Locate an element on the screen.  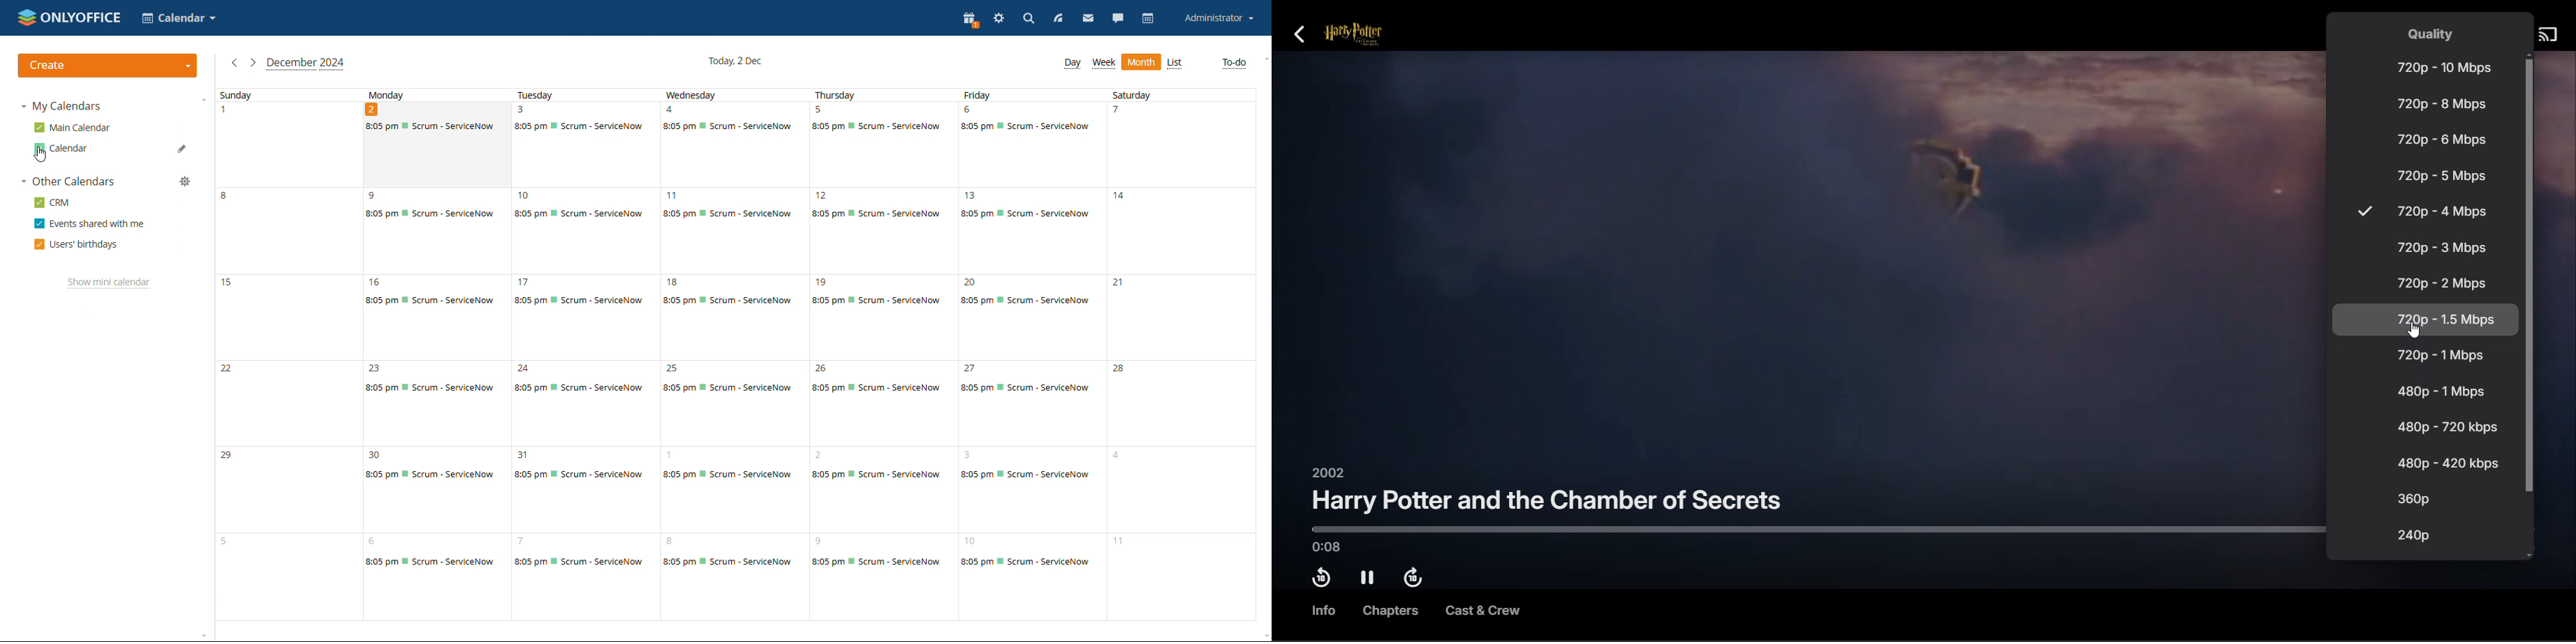
current date is located at coordinates (734, 60).